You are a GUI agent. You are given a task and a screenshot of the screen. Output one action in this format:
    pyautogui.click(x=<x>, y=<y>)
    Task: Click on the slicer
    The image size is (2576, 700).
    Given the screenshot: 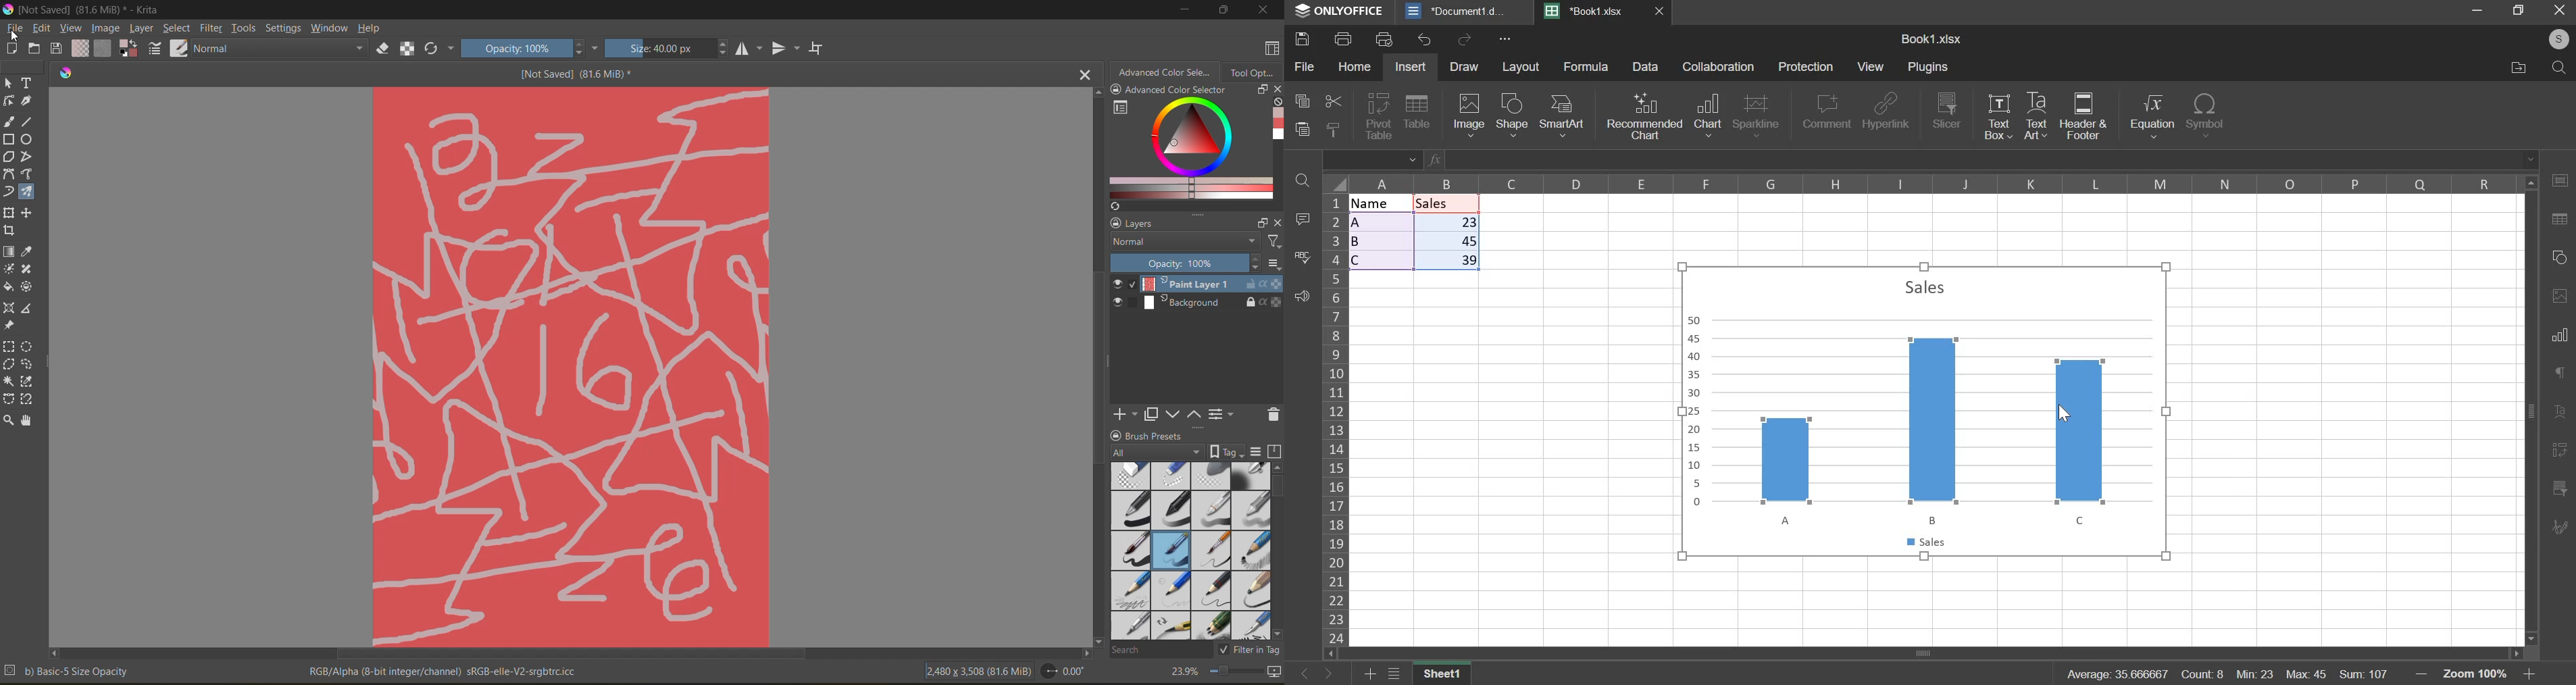 What is the action you would take?
    pyautogui.click(x=1946, y=111)
    